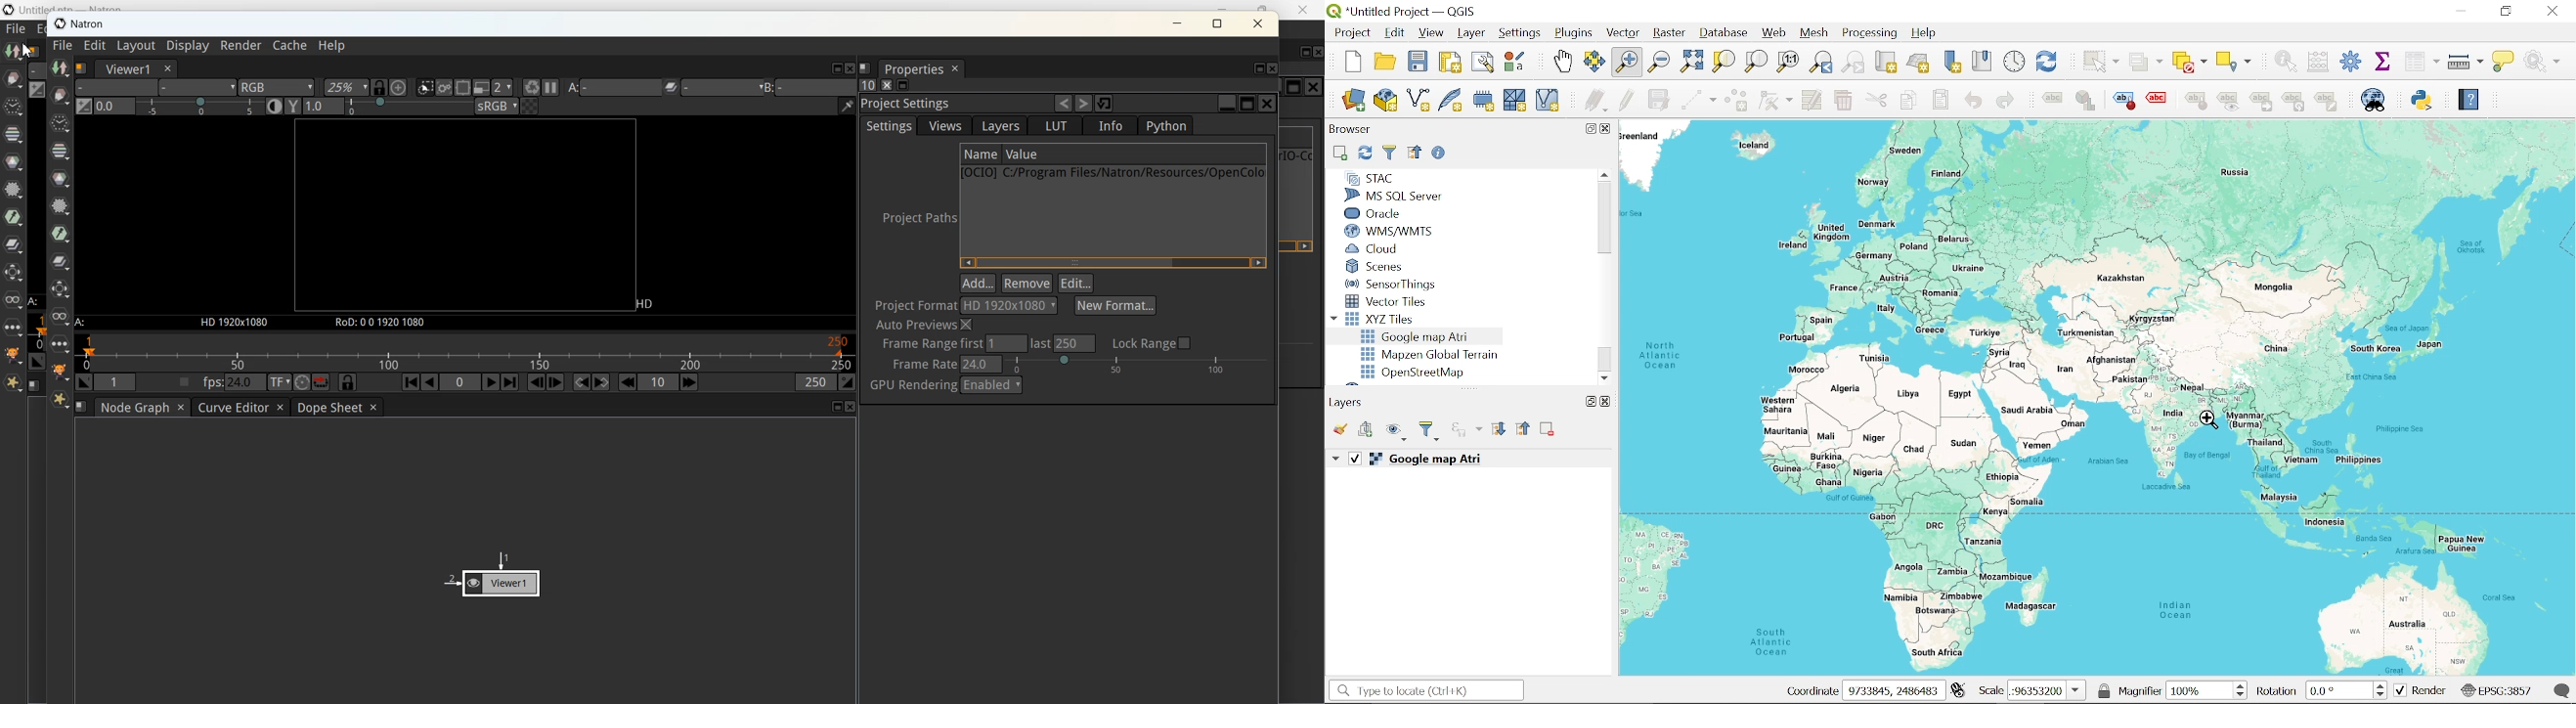 This screenshot has height=728, width=2576. I want to click on Layer labelling, so click(2049, 101).